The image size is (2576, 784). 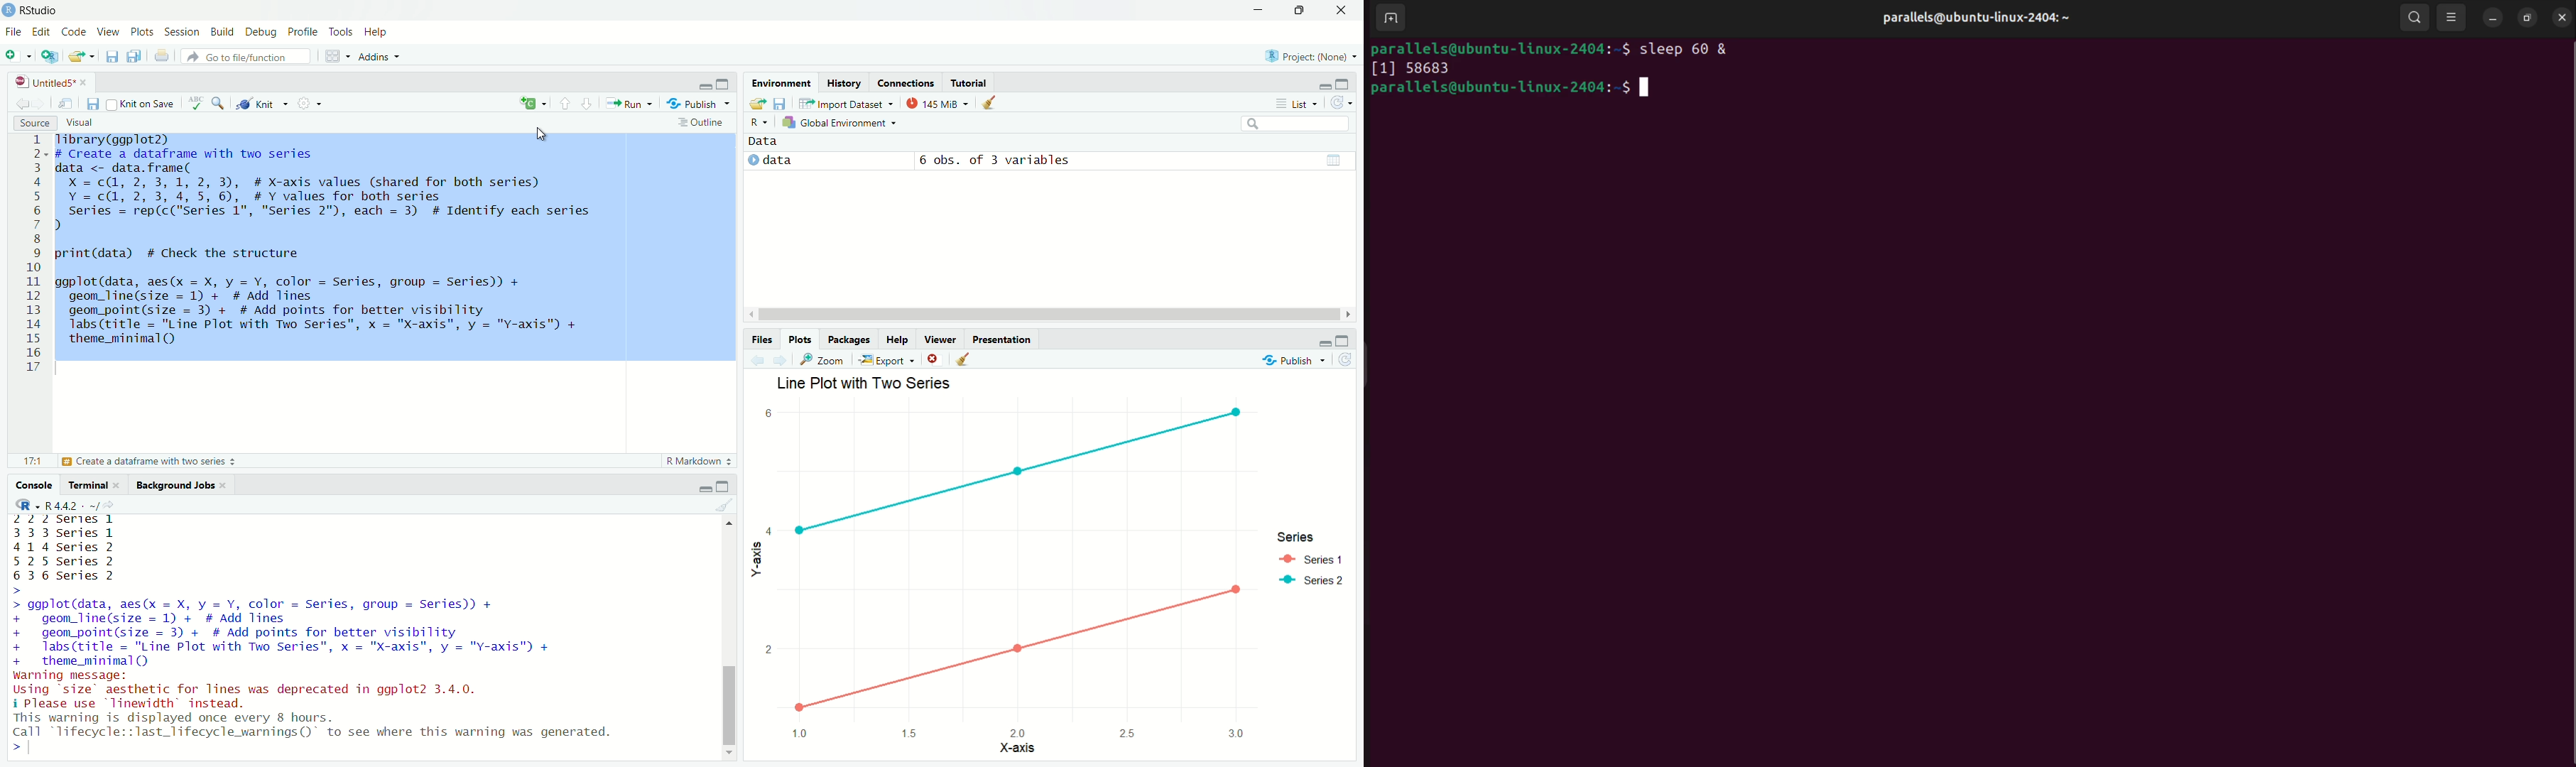 What do you see at coordinates (781, 81) in the screenshot?
I see `Environment` at bounding box center [781, 81].